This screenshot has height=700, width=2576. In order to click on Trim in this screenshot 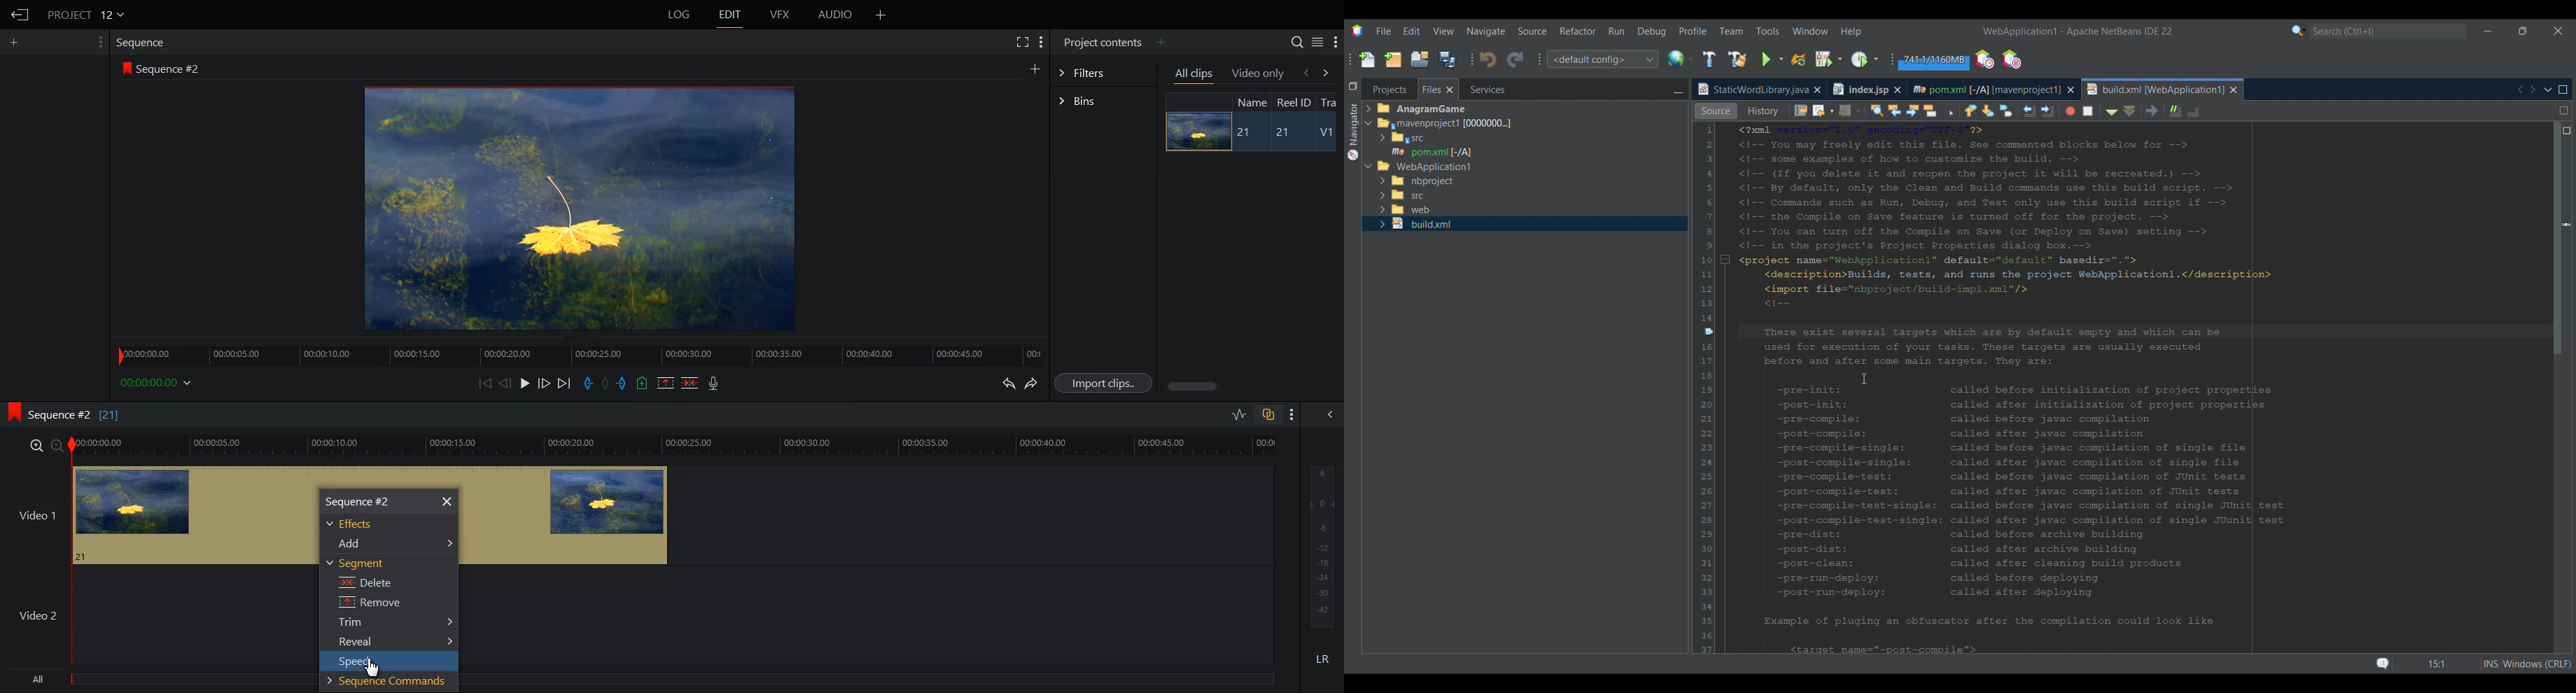, I will do `click(395, 624)`.